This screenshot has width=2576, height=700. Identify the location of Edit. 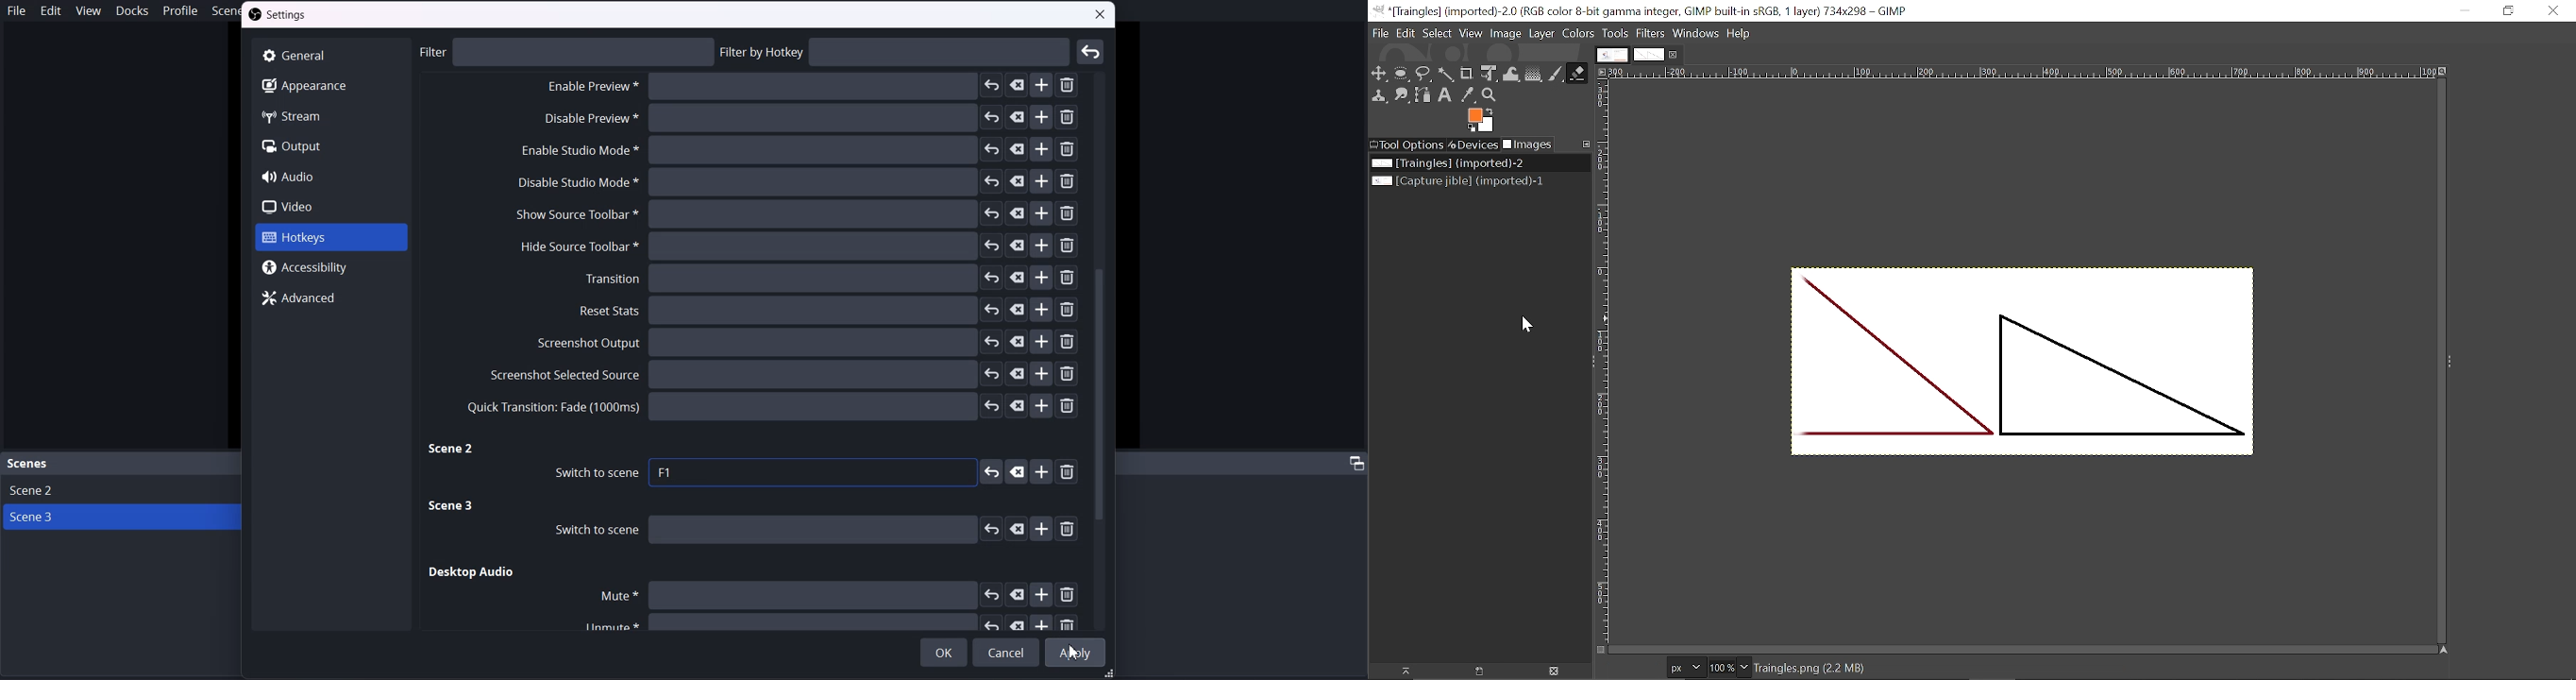
(51, 11).